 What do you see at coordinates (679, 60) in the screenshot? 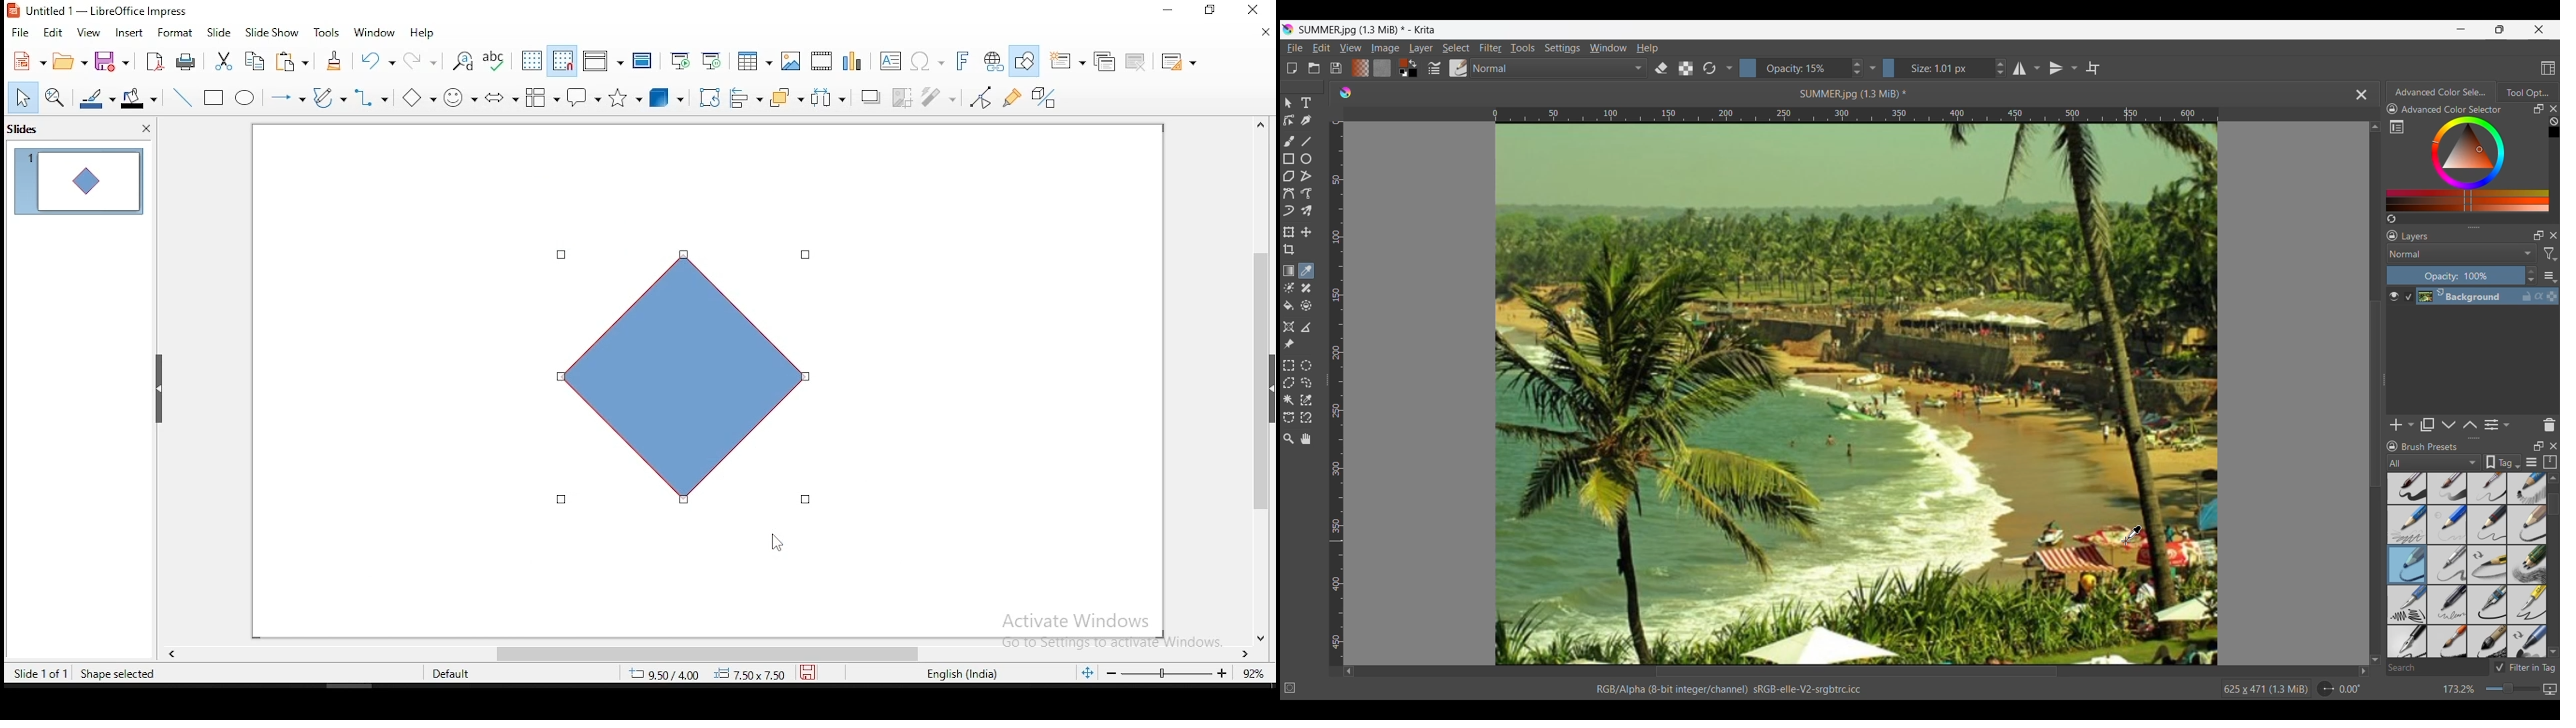
I see `start from first slide` at bounding box center [679, 60].